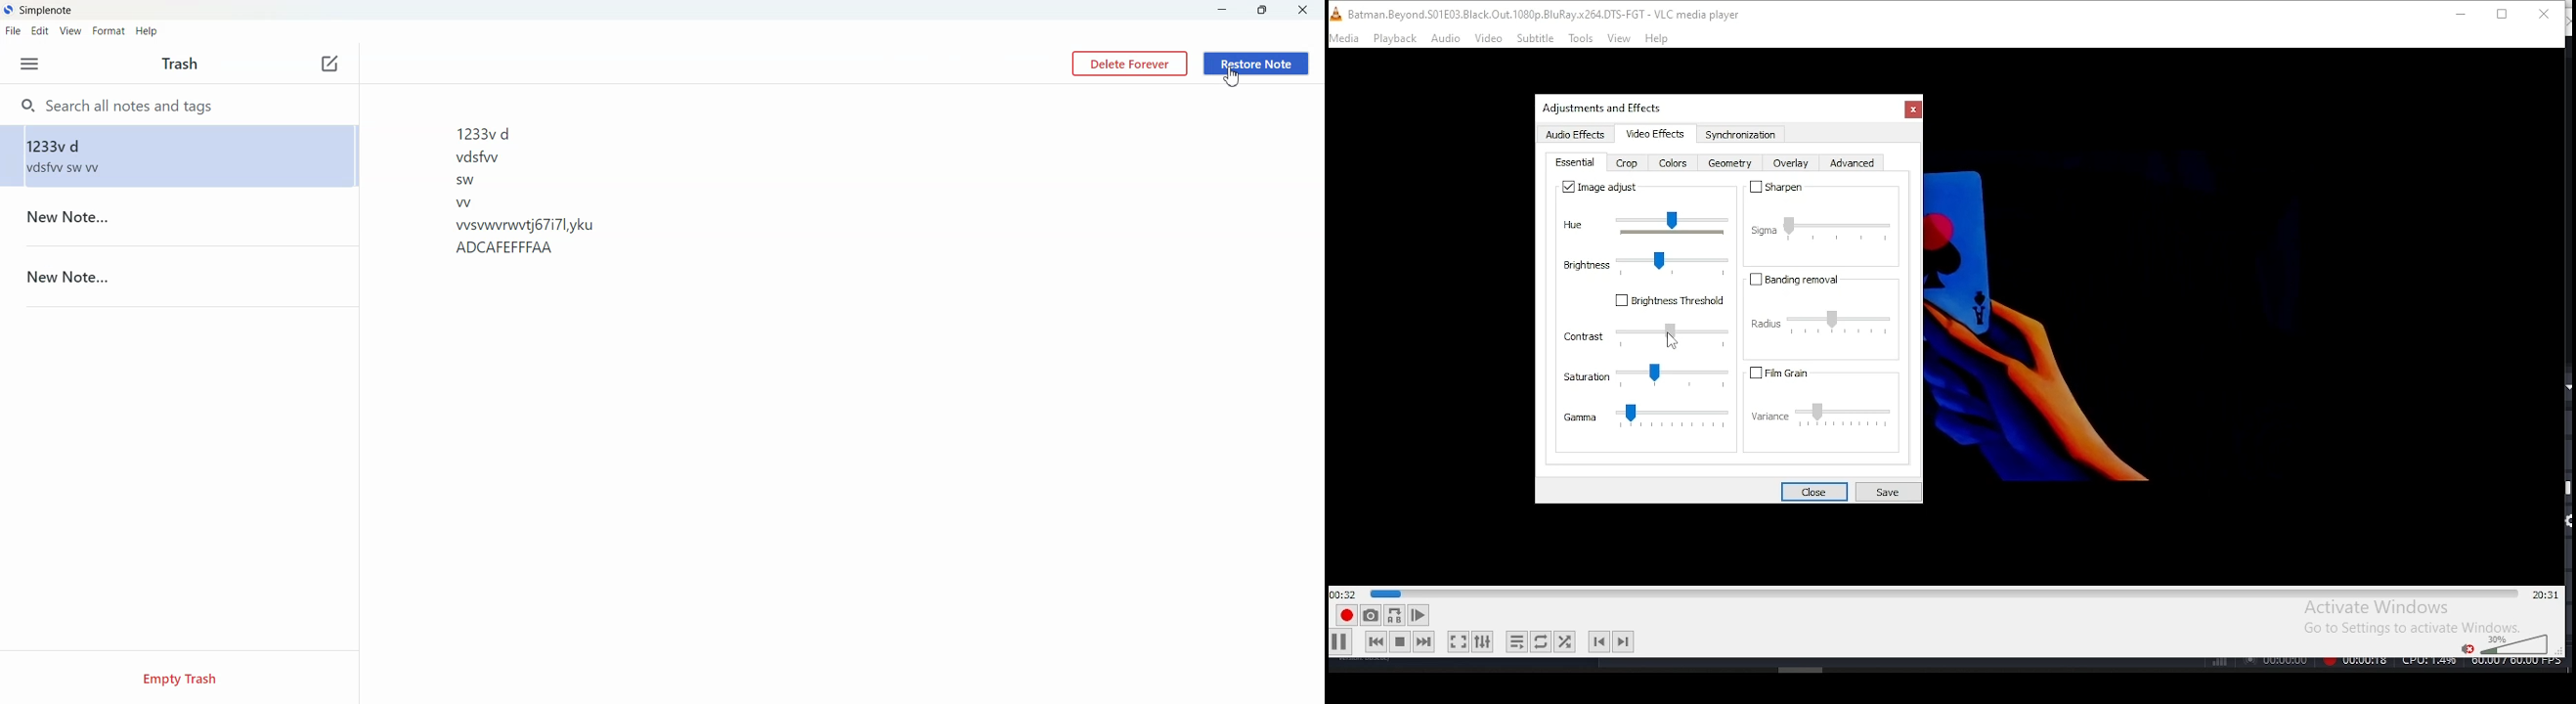 The height and width of the screenshot is (728, 2576). I want to click on Empty Trash, so click(178, 678).